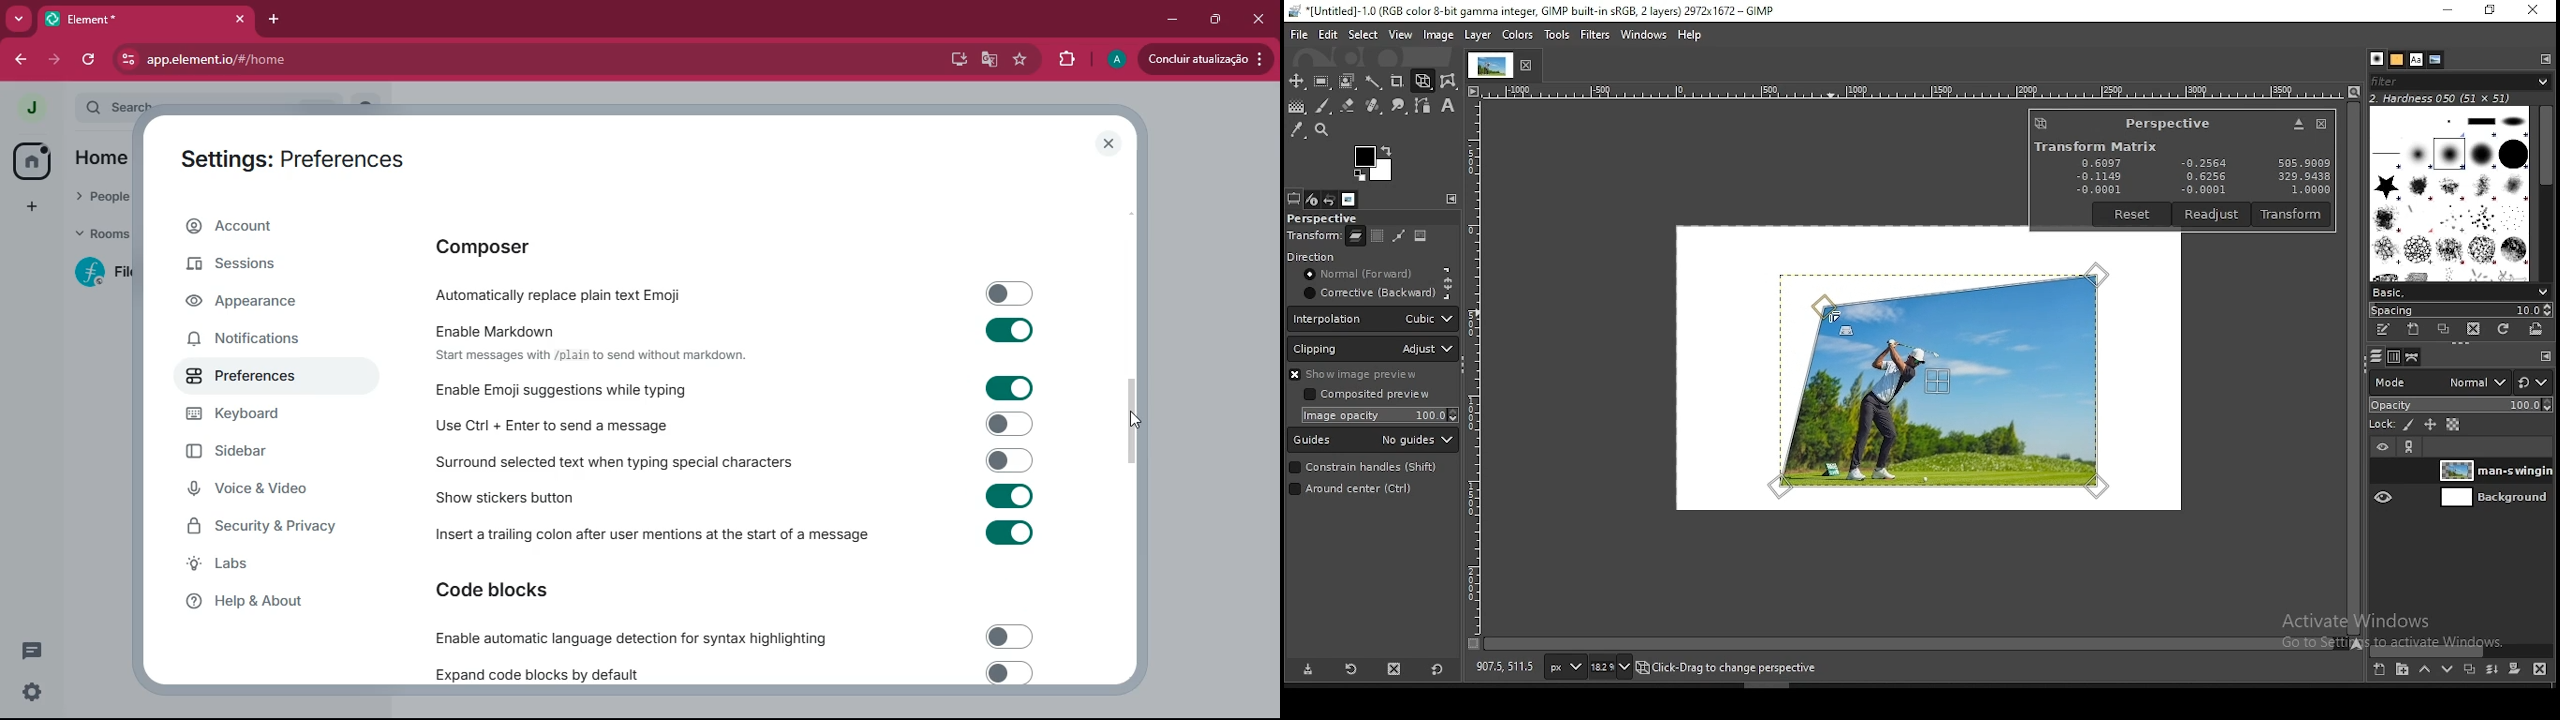 Image resolution: width=2576 pixels, height=728 pixels. I want to click on maximize, so click(1212, 17).